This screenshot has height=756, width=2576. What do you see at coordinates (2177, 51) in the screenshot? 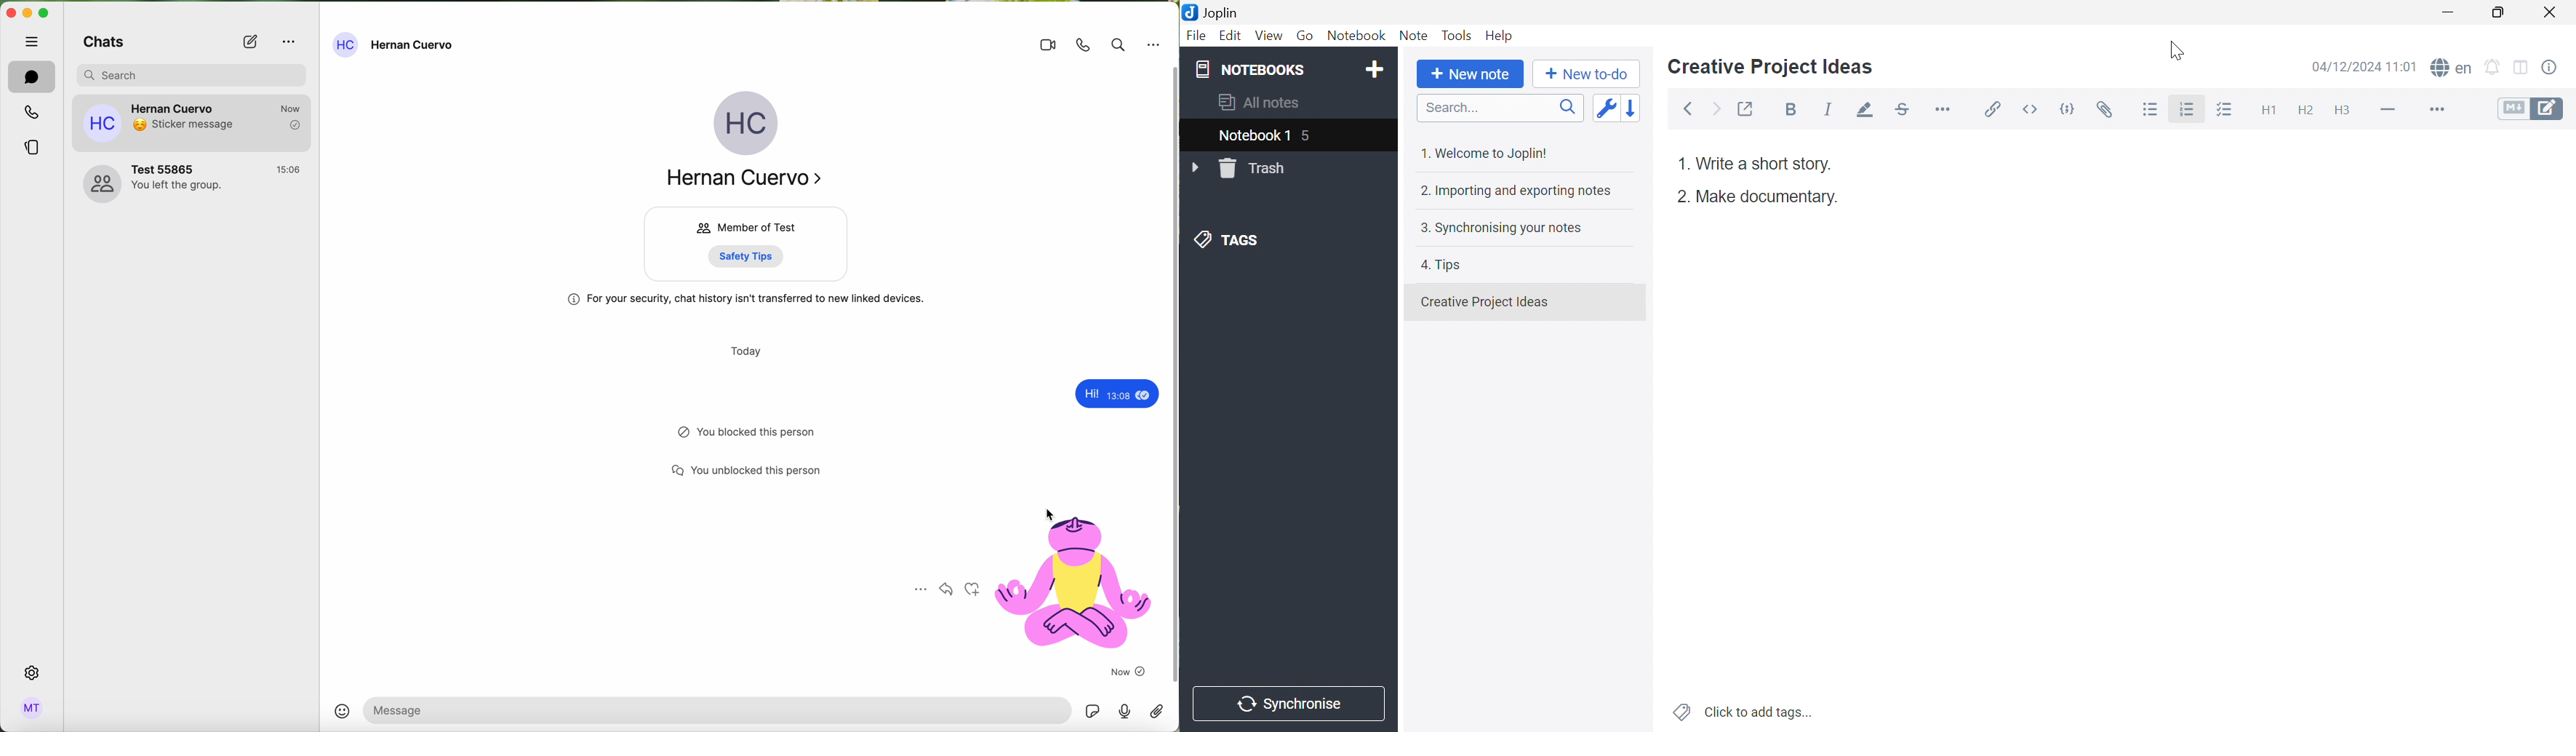
I see `Cursor` at bounding box center [2177, 51].